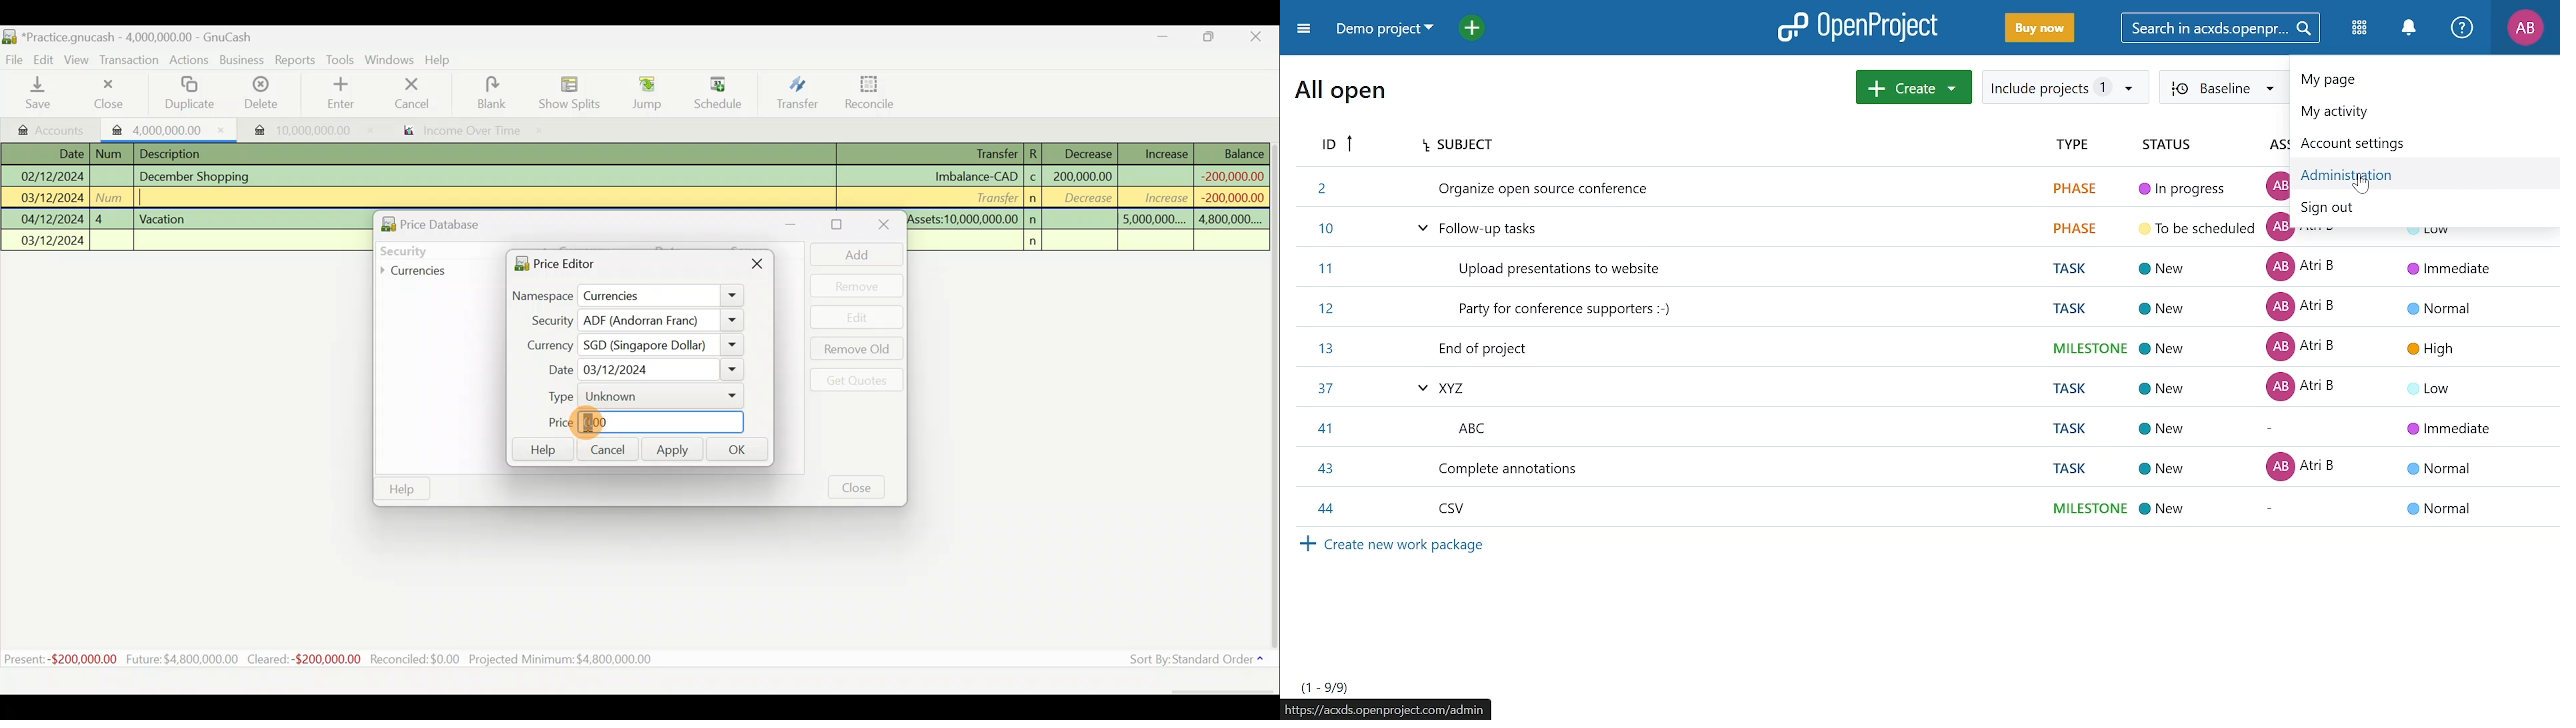 This screenshot has height=728, width=2576. What do you see at coordinates (1260, 37) in the screenshot?
I see `Close` at bounding box center [1260, 37].